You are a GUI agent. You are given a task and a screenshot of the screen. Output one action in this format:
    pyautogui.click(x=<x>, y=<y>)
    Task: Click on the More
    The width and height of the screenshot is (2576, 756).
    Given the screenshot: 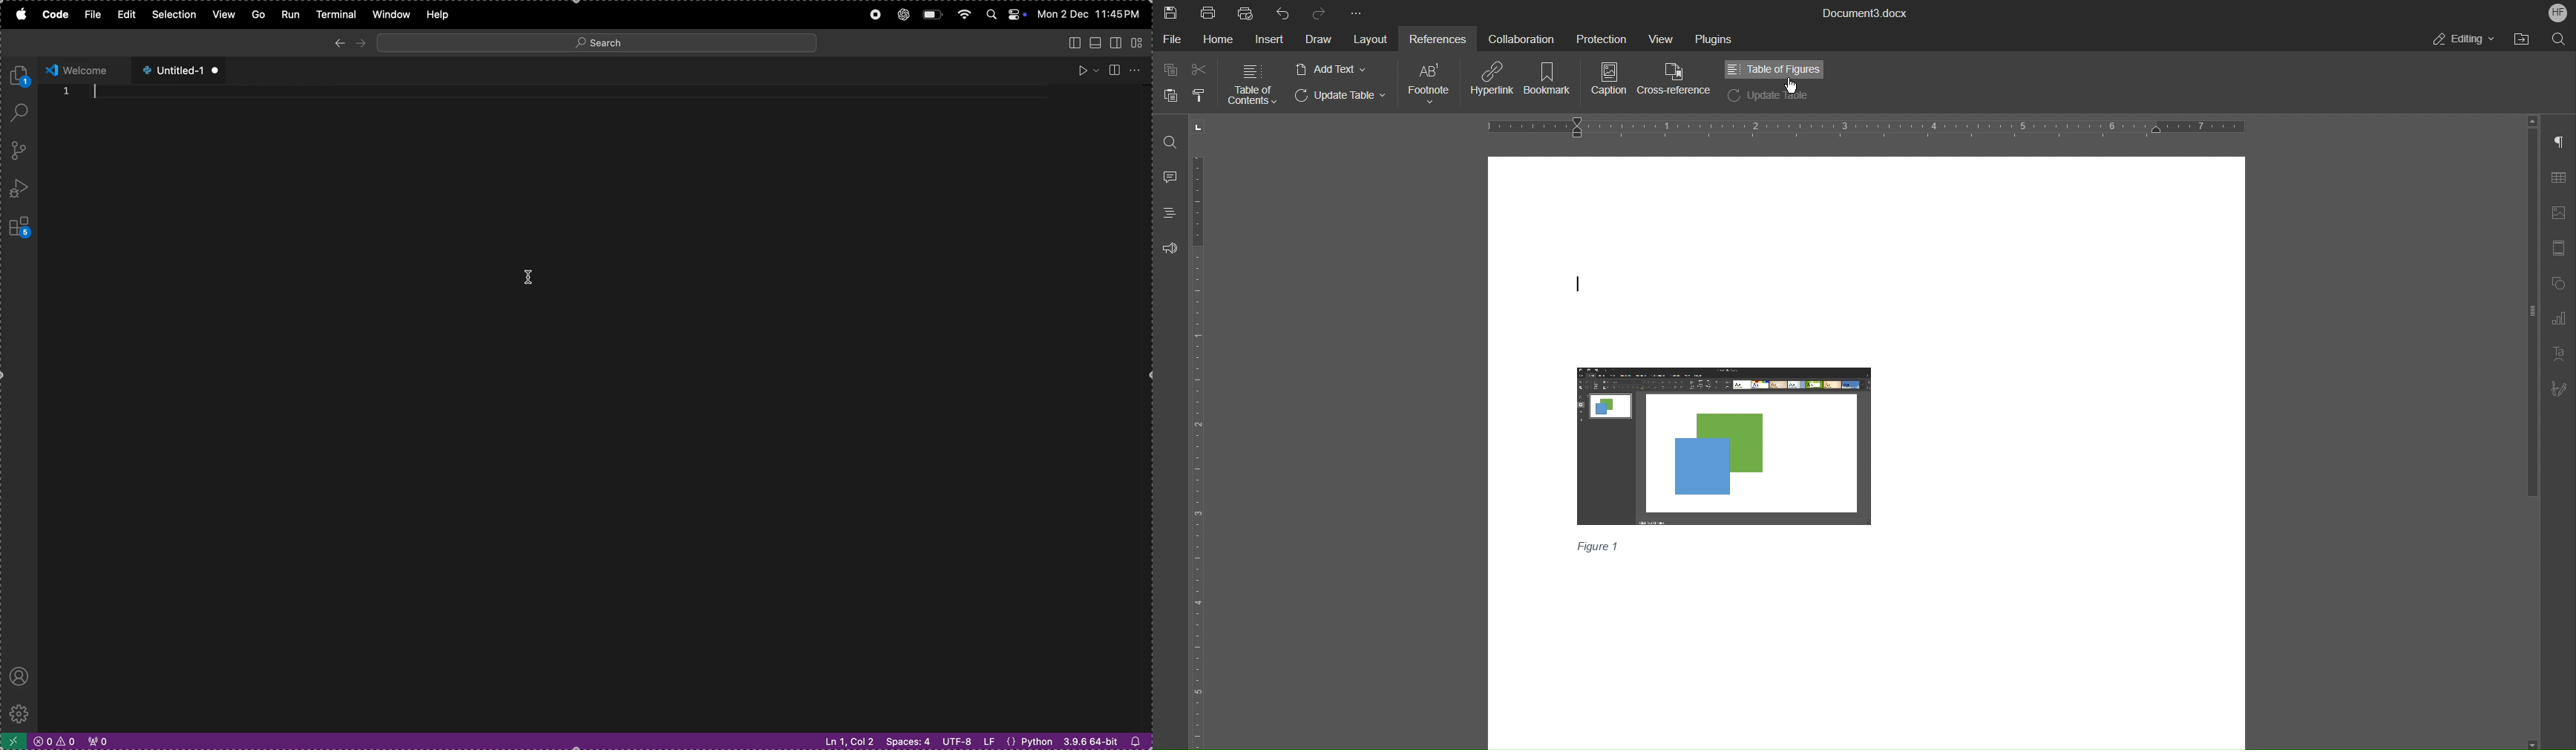 What is the action you would take?
    pyautogui.click(x=1357, y=10)
    